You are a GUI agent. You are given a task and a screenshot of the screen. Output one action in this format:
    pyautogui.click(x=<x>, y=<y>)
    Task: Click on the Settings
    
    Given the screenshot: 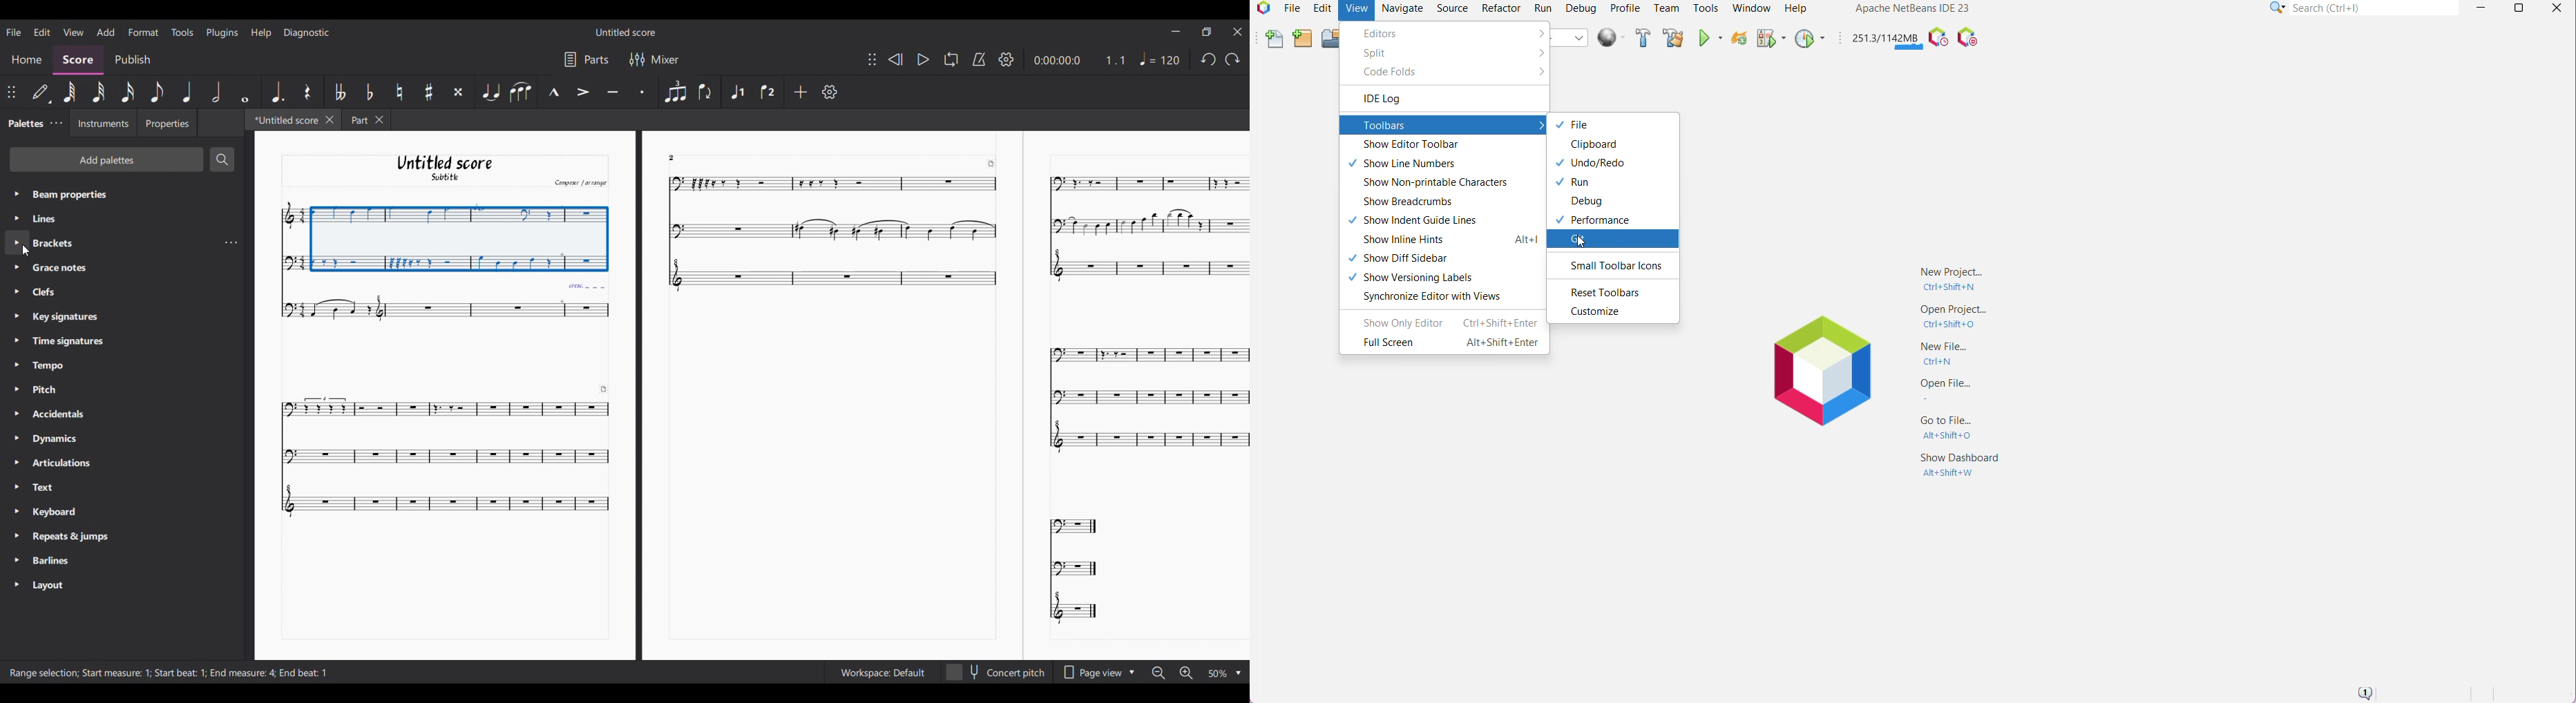 What is the action you would take?
    pyautogui.click(x=1007, y=59)
    